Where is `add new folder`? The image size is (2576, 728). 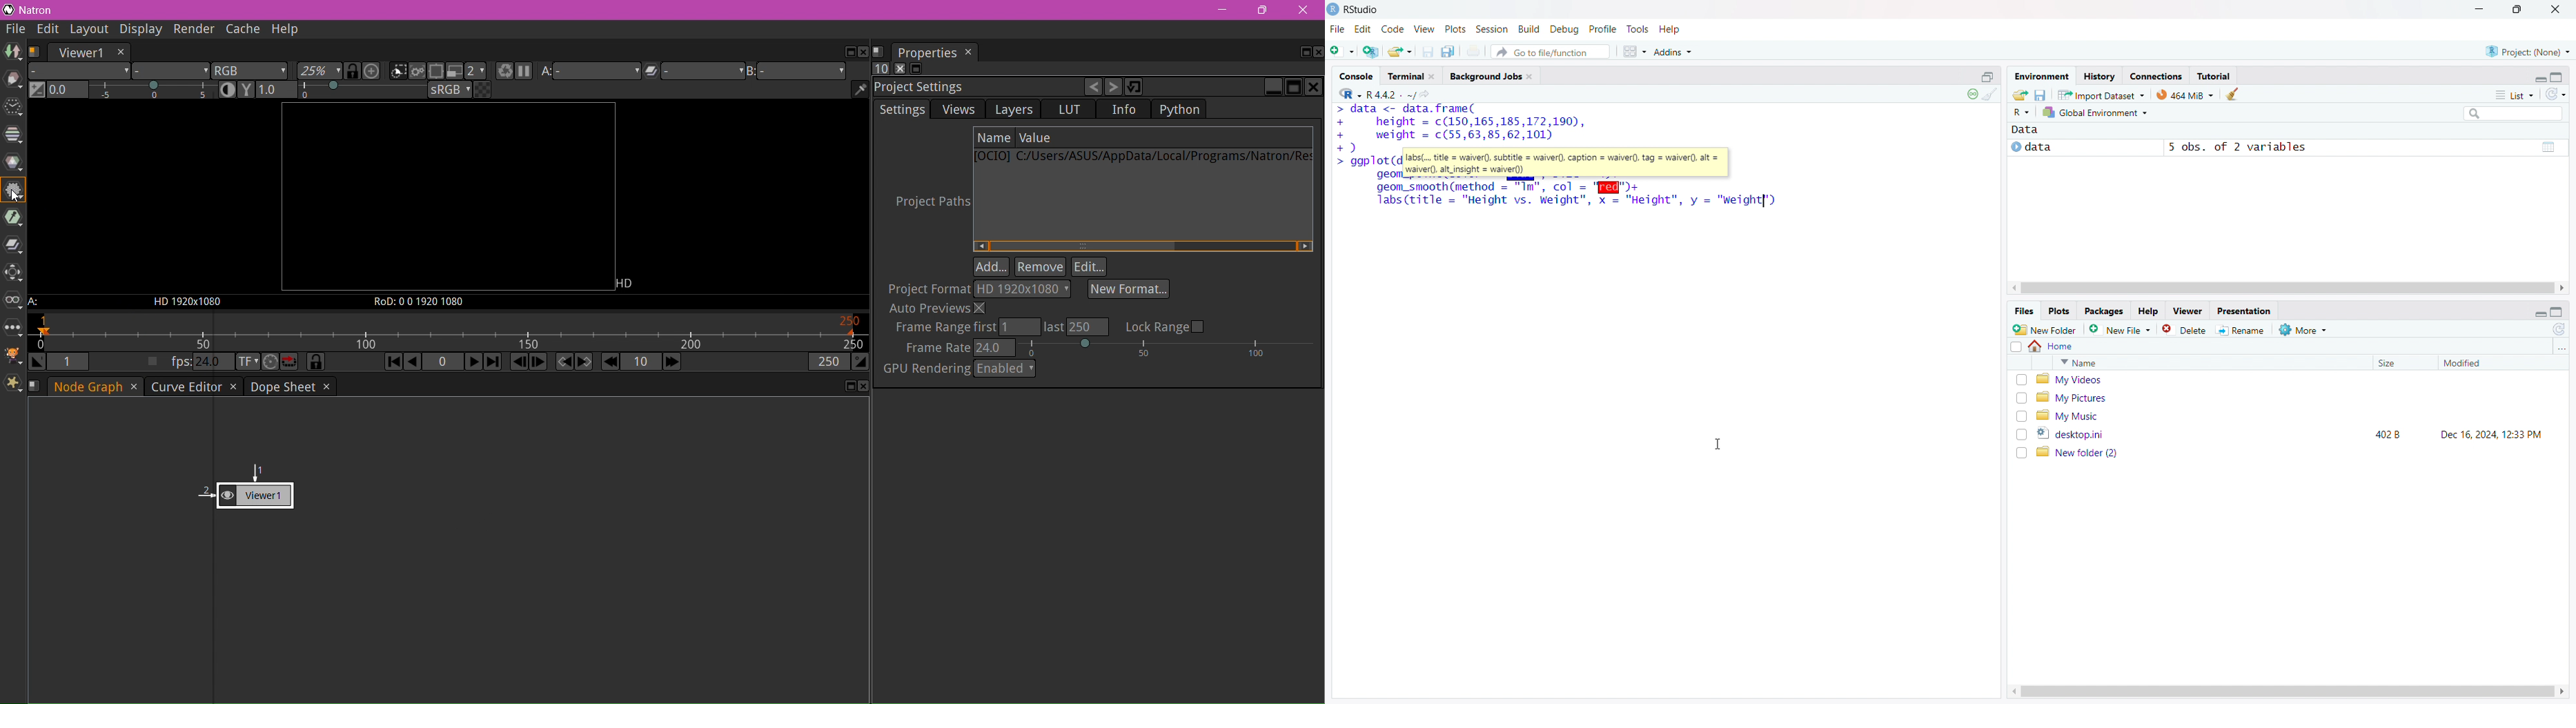 add new folder is located at coordinates (2045, 329).